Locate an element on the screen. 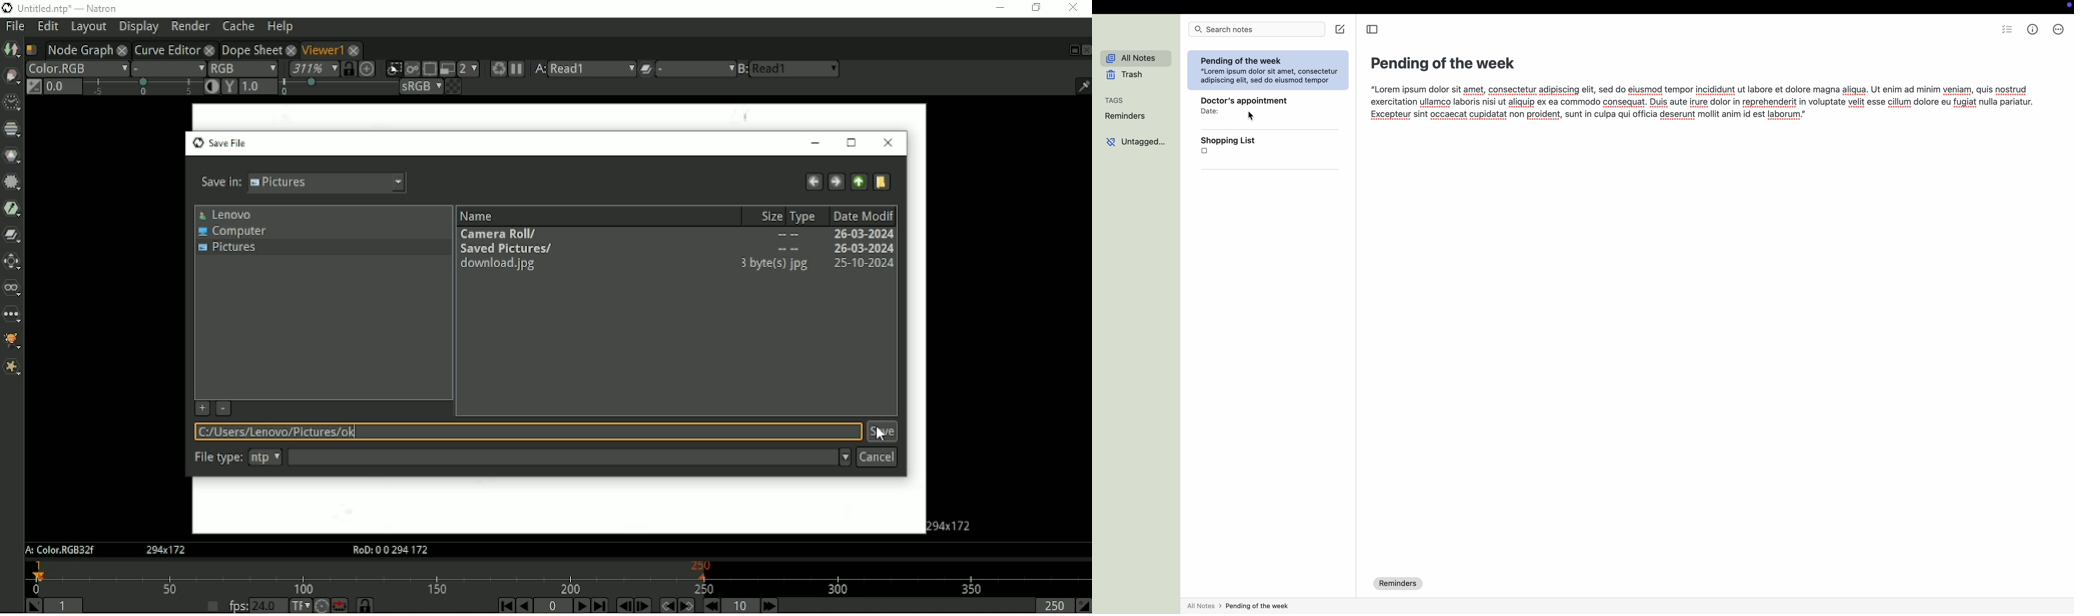  search bar is located at coordinates (1258, 30).